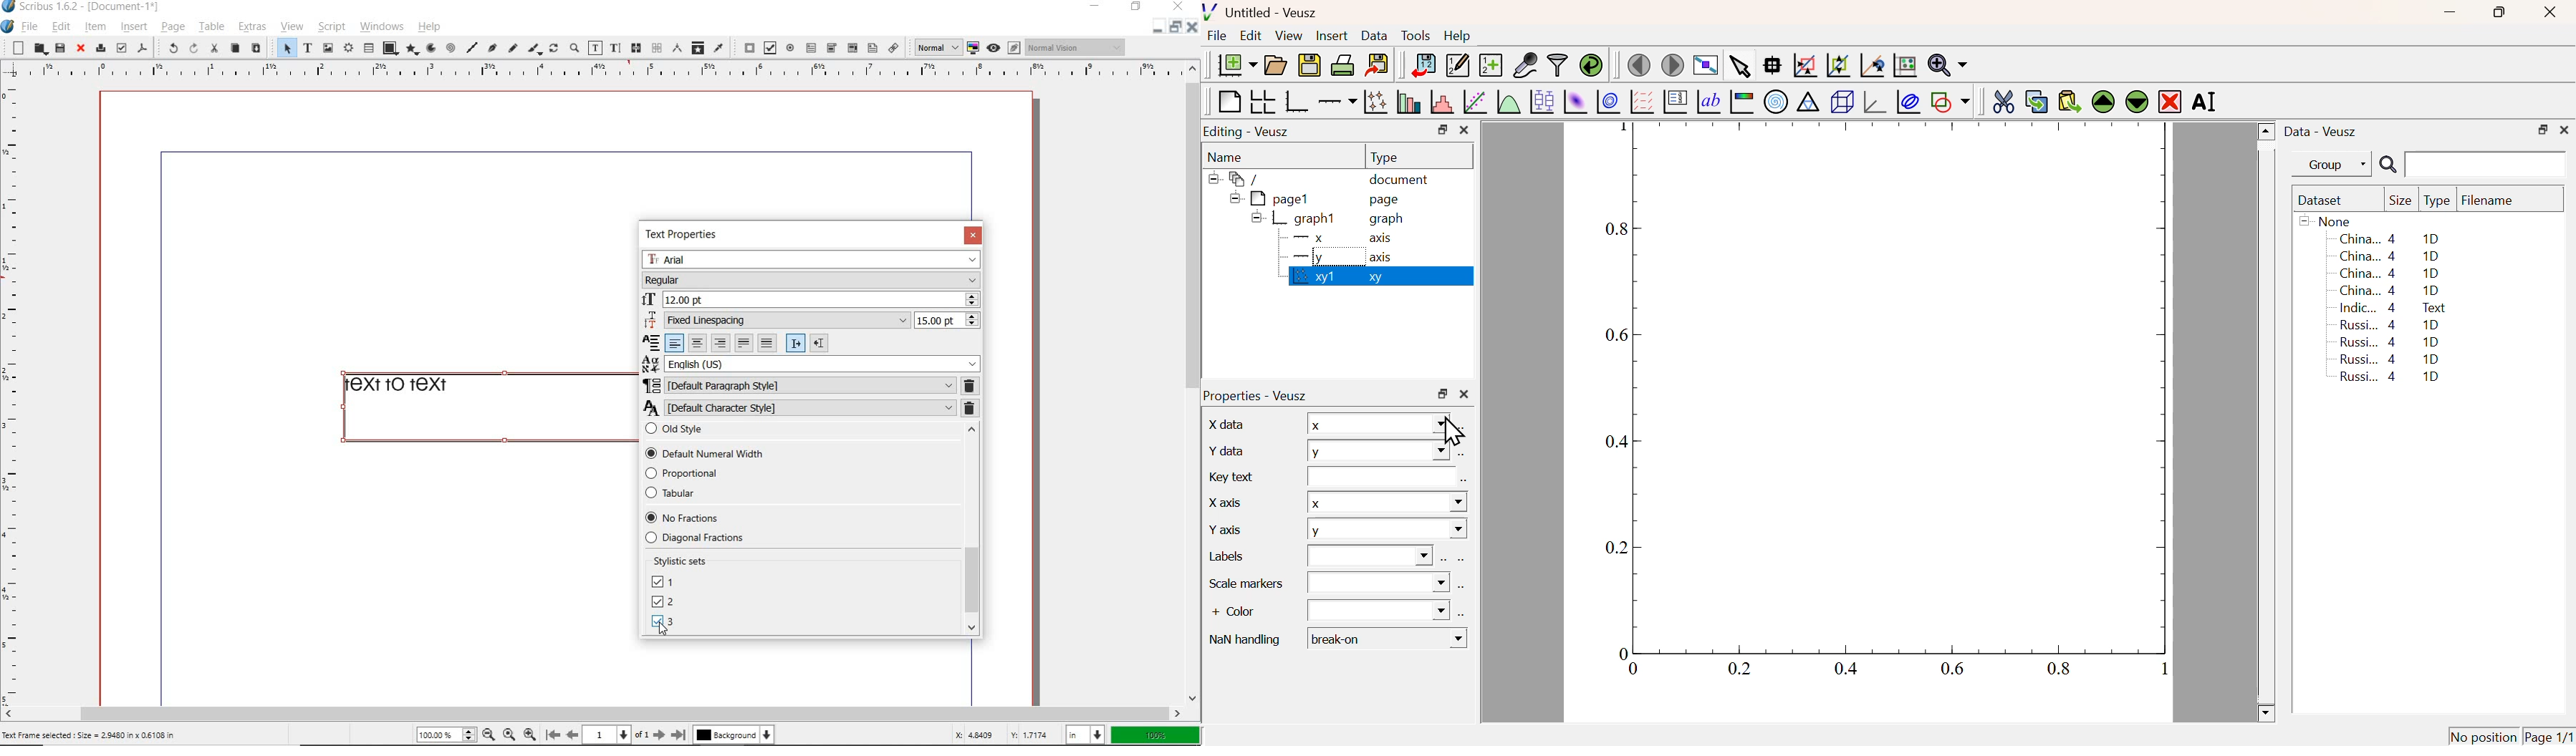  Describe the element at coordinates (2171, 102) in the screenshot. I see `Remove` at that location.